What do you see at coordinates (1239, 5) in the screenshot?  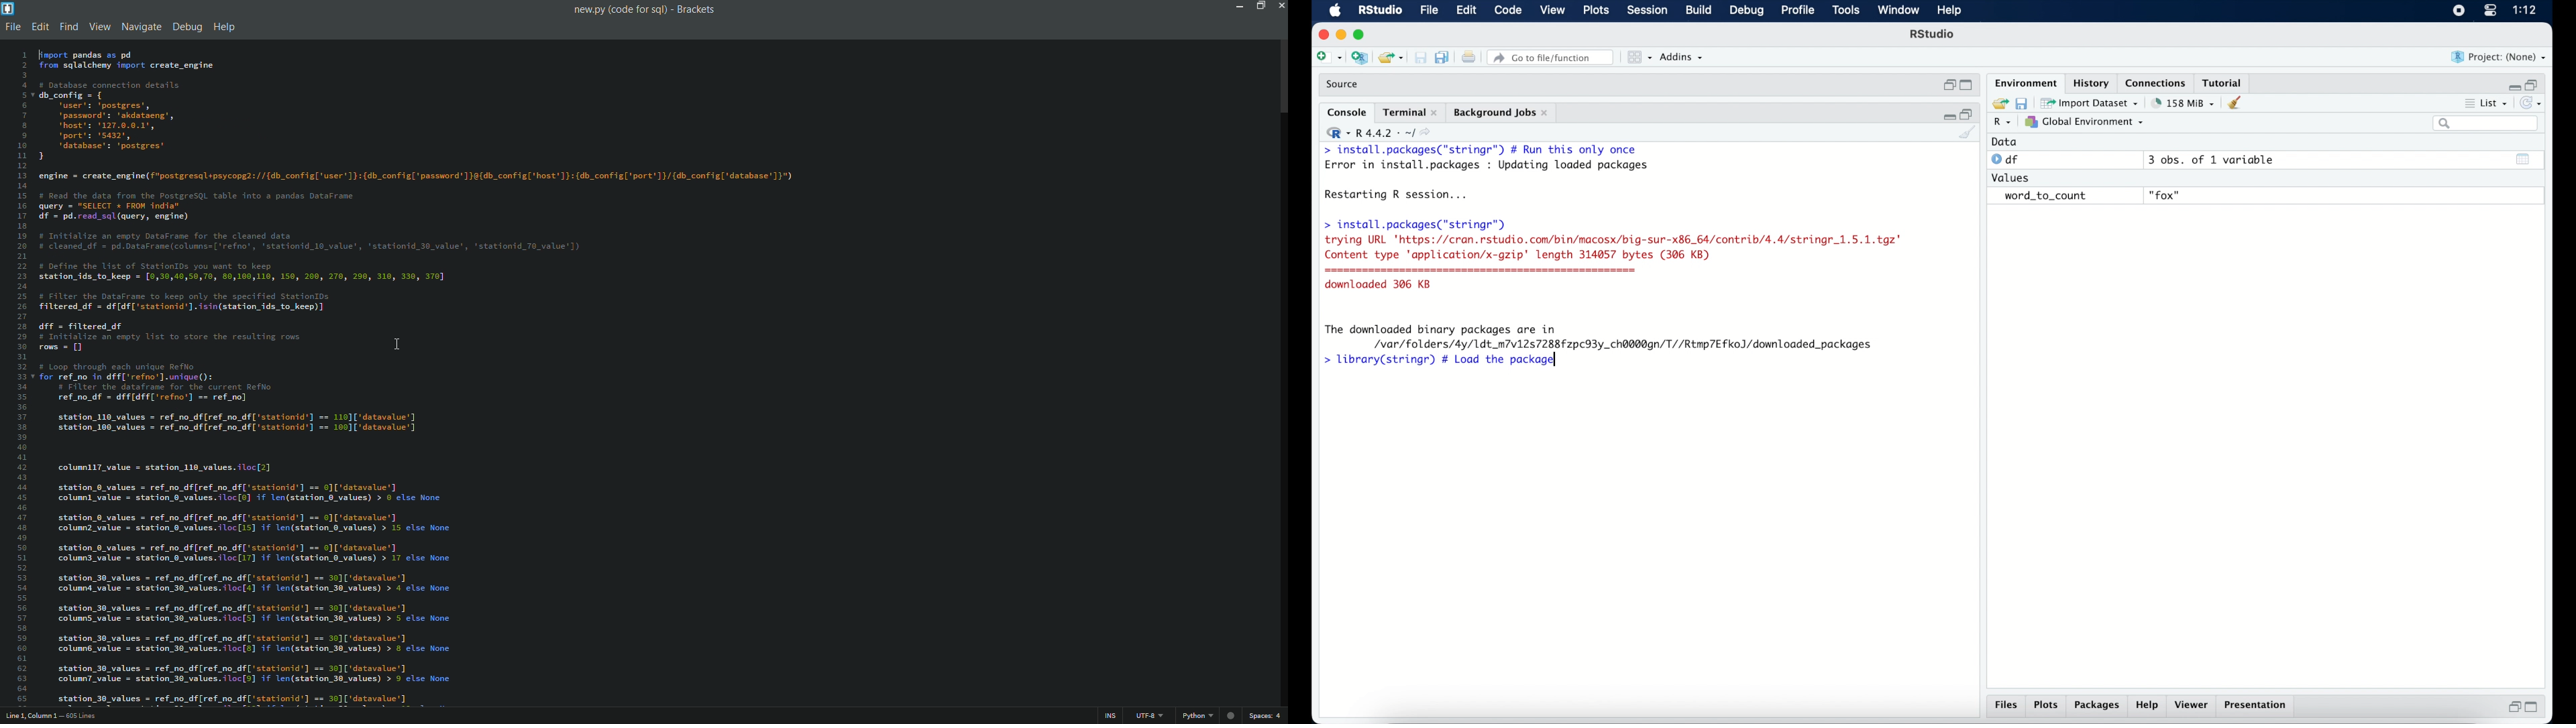 I see `minimize` at bounding box center [1239, 5].